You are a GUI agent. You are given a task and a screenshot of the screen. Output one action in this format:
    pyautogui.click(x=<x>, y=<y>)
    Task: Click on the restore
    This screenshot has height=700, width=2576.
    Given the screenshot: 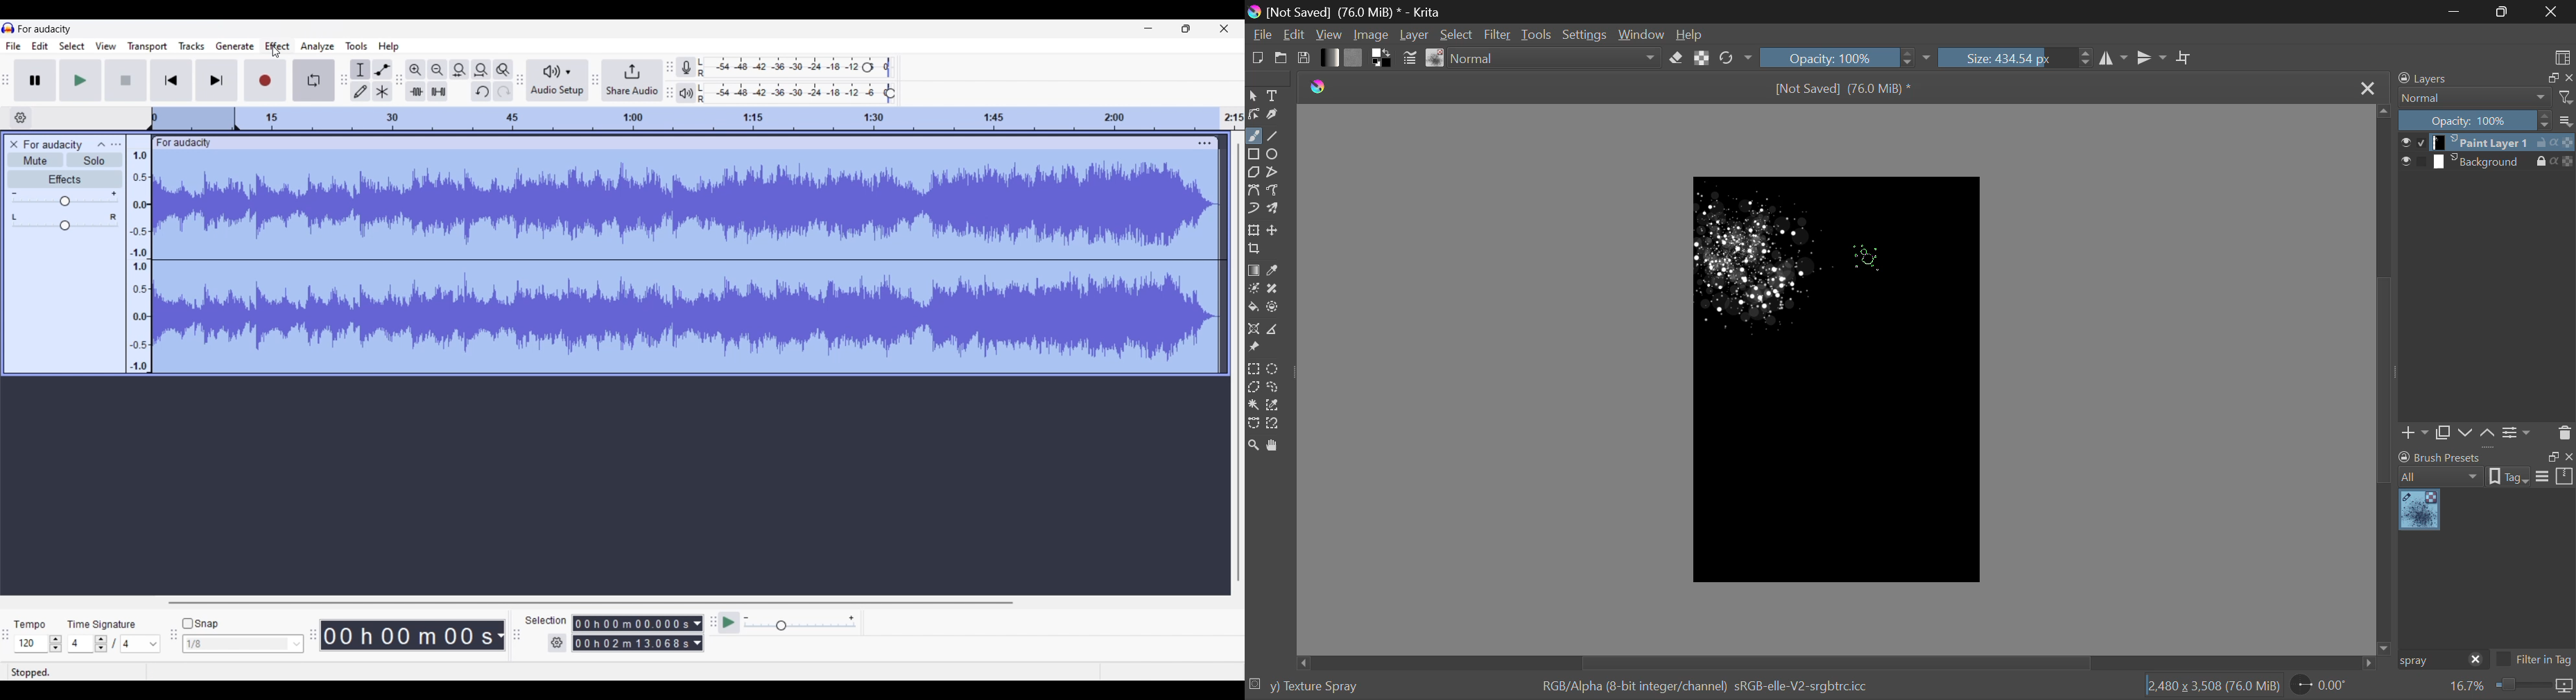 What is the action you would take?
    pyautogui.click(x=2550, y=78)
    